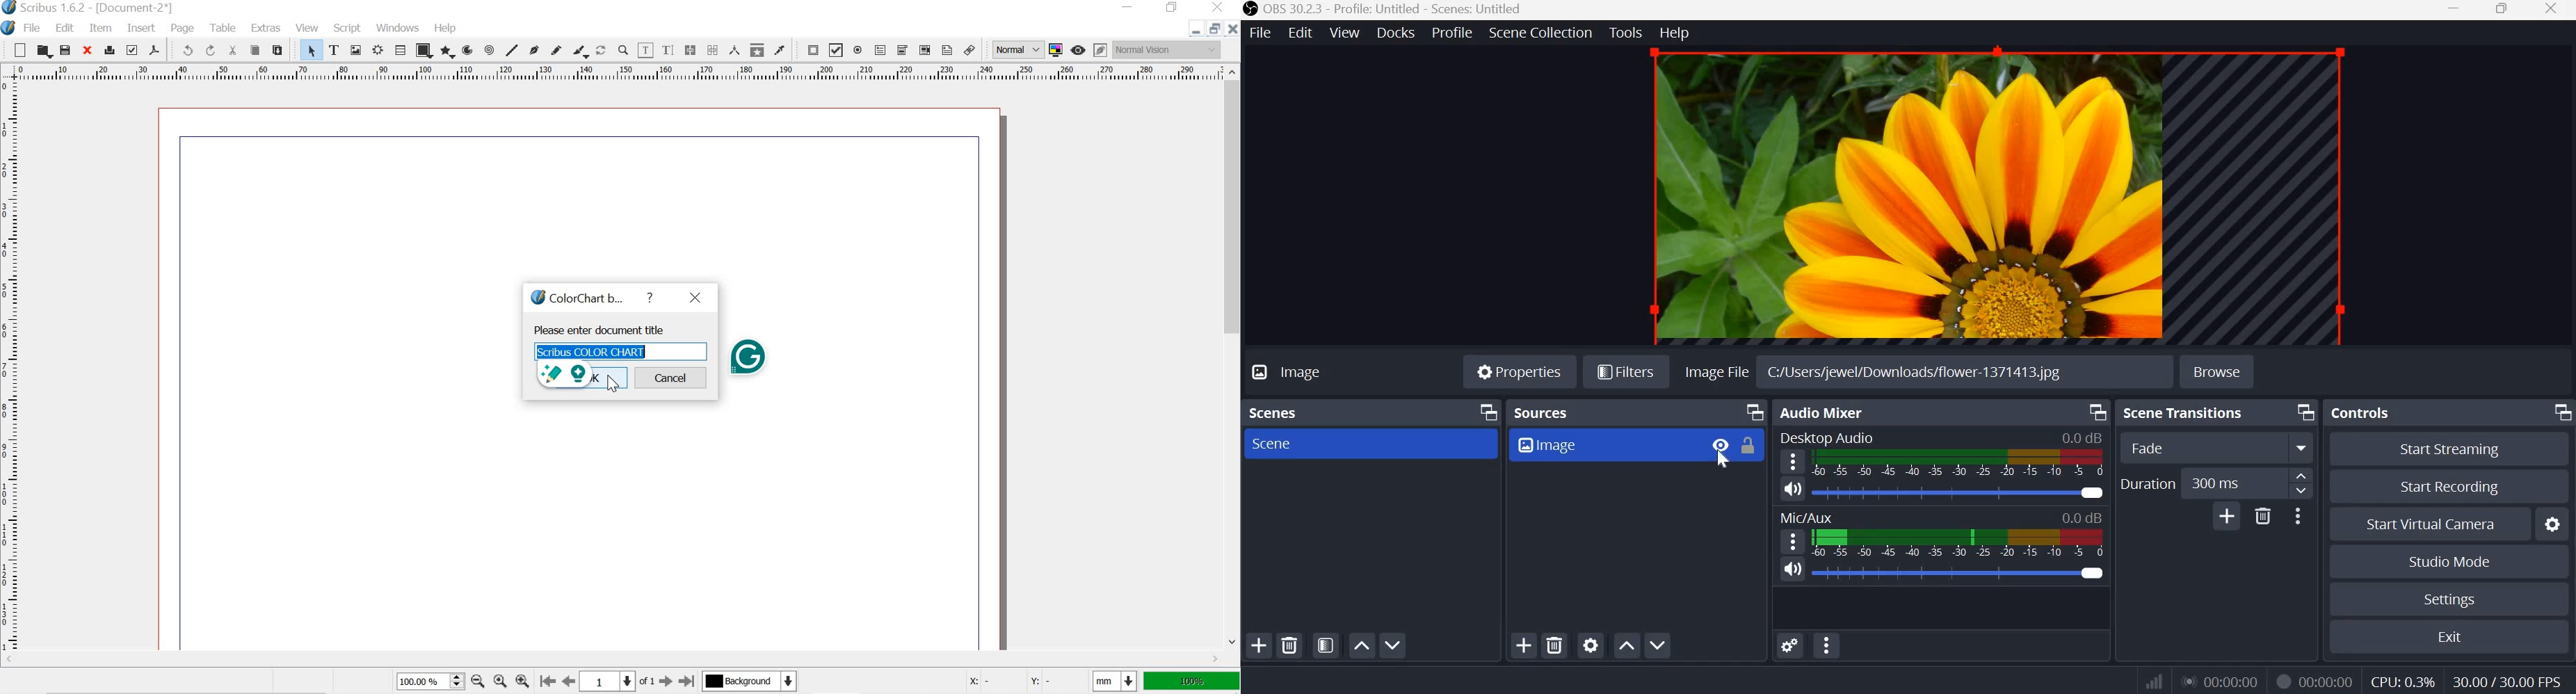 The image size is (2576, 700). What do you see at coordinates (947, 50) in the screenshot?
I see `text annotation` at bounding box center [947, 50].